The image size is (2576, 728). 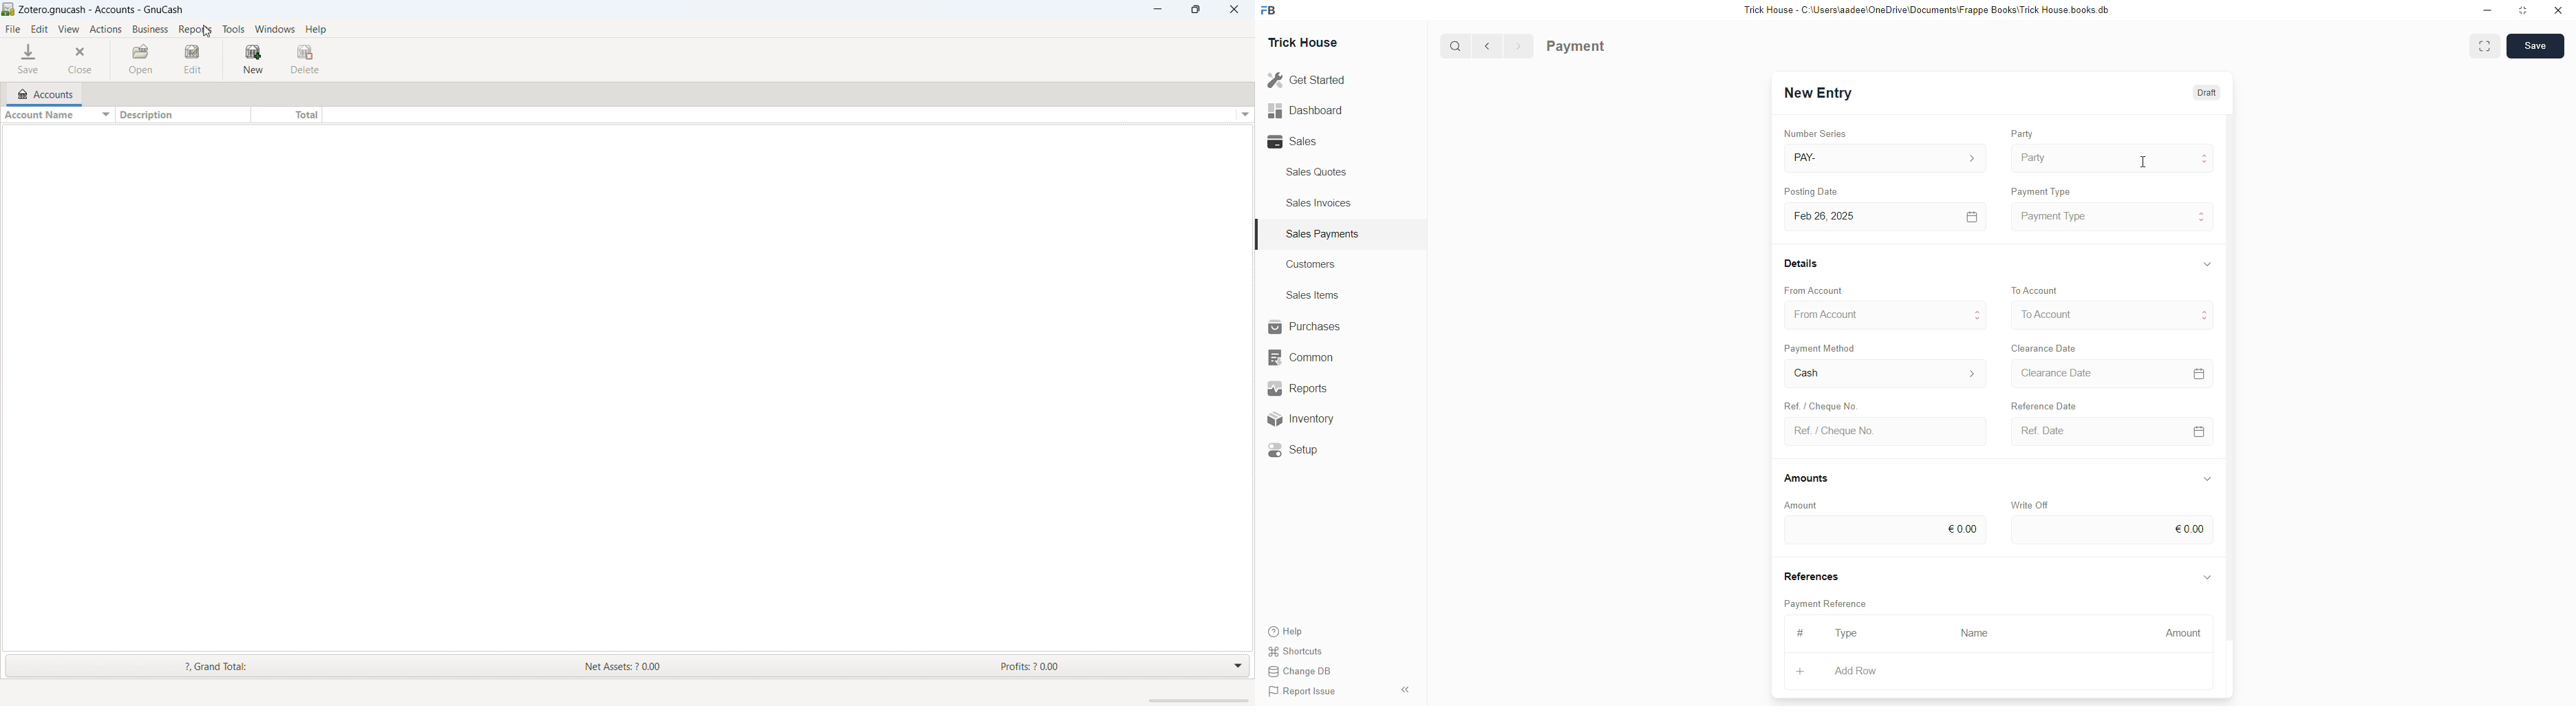 I want to click on Get Started, so click(x=1307, y=81).